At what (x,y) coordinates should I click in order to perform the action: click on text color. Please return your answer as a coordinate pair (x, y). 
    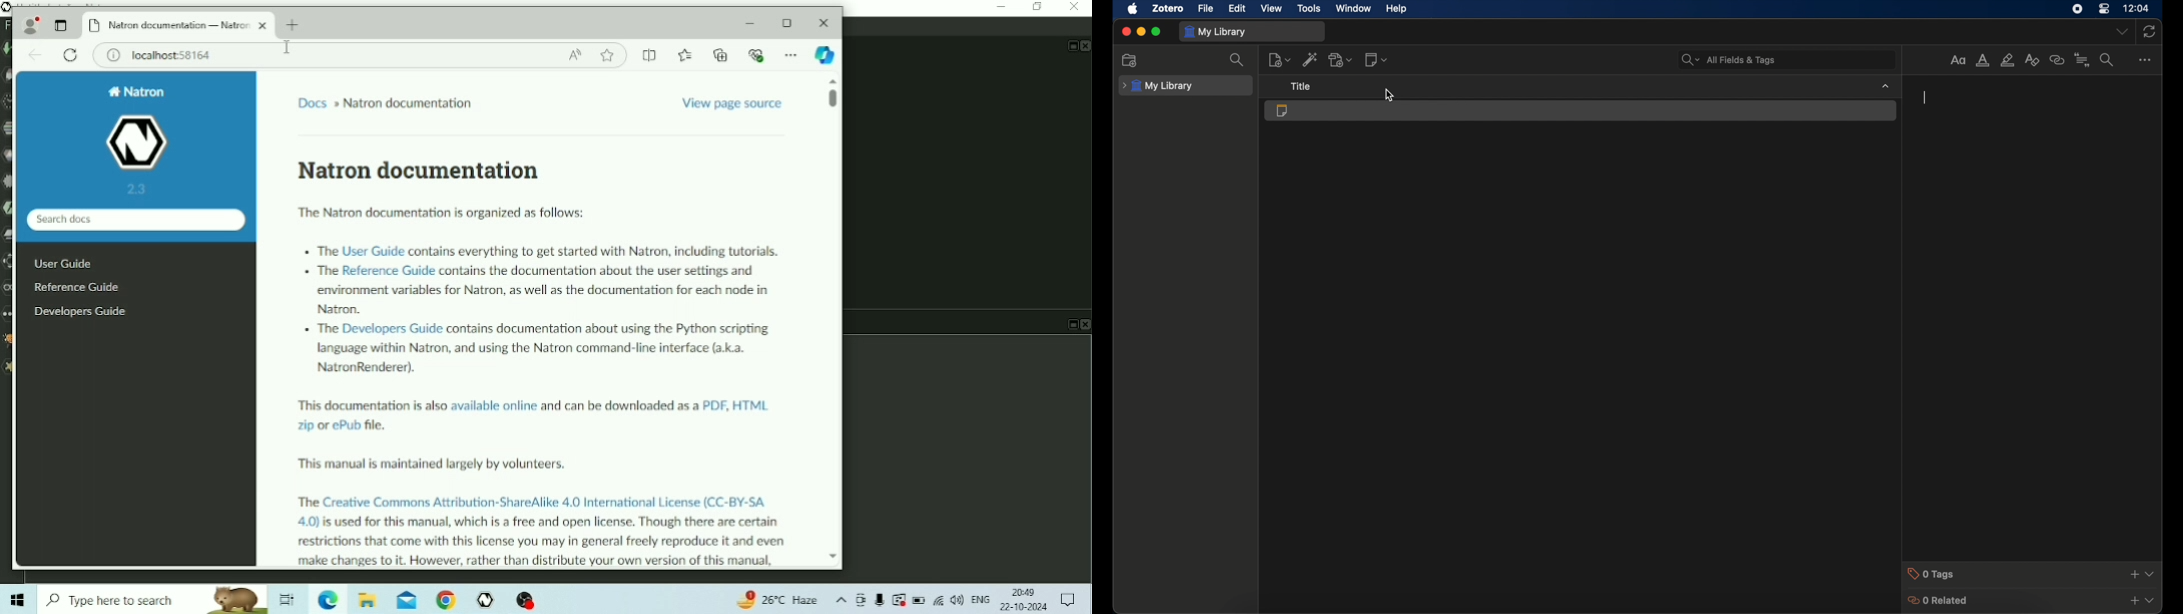
    Looking at the image, I should click on (1983, 60).